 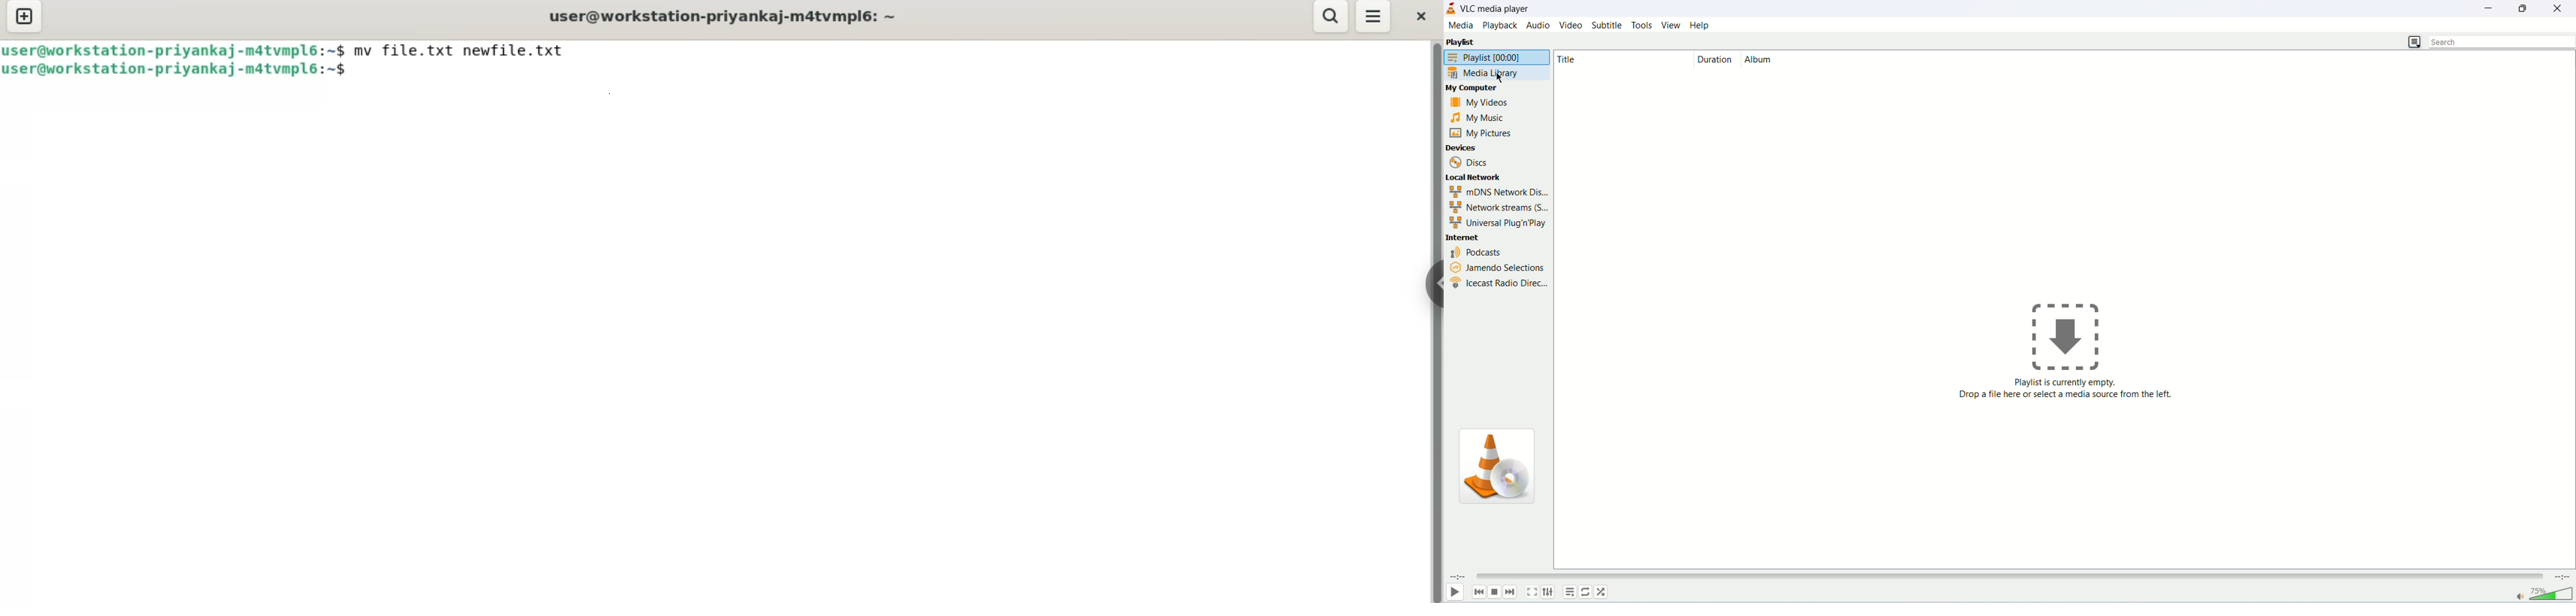 I want to click on fullscreen, so click(x=1532, y=591).